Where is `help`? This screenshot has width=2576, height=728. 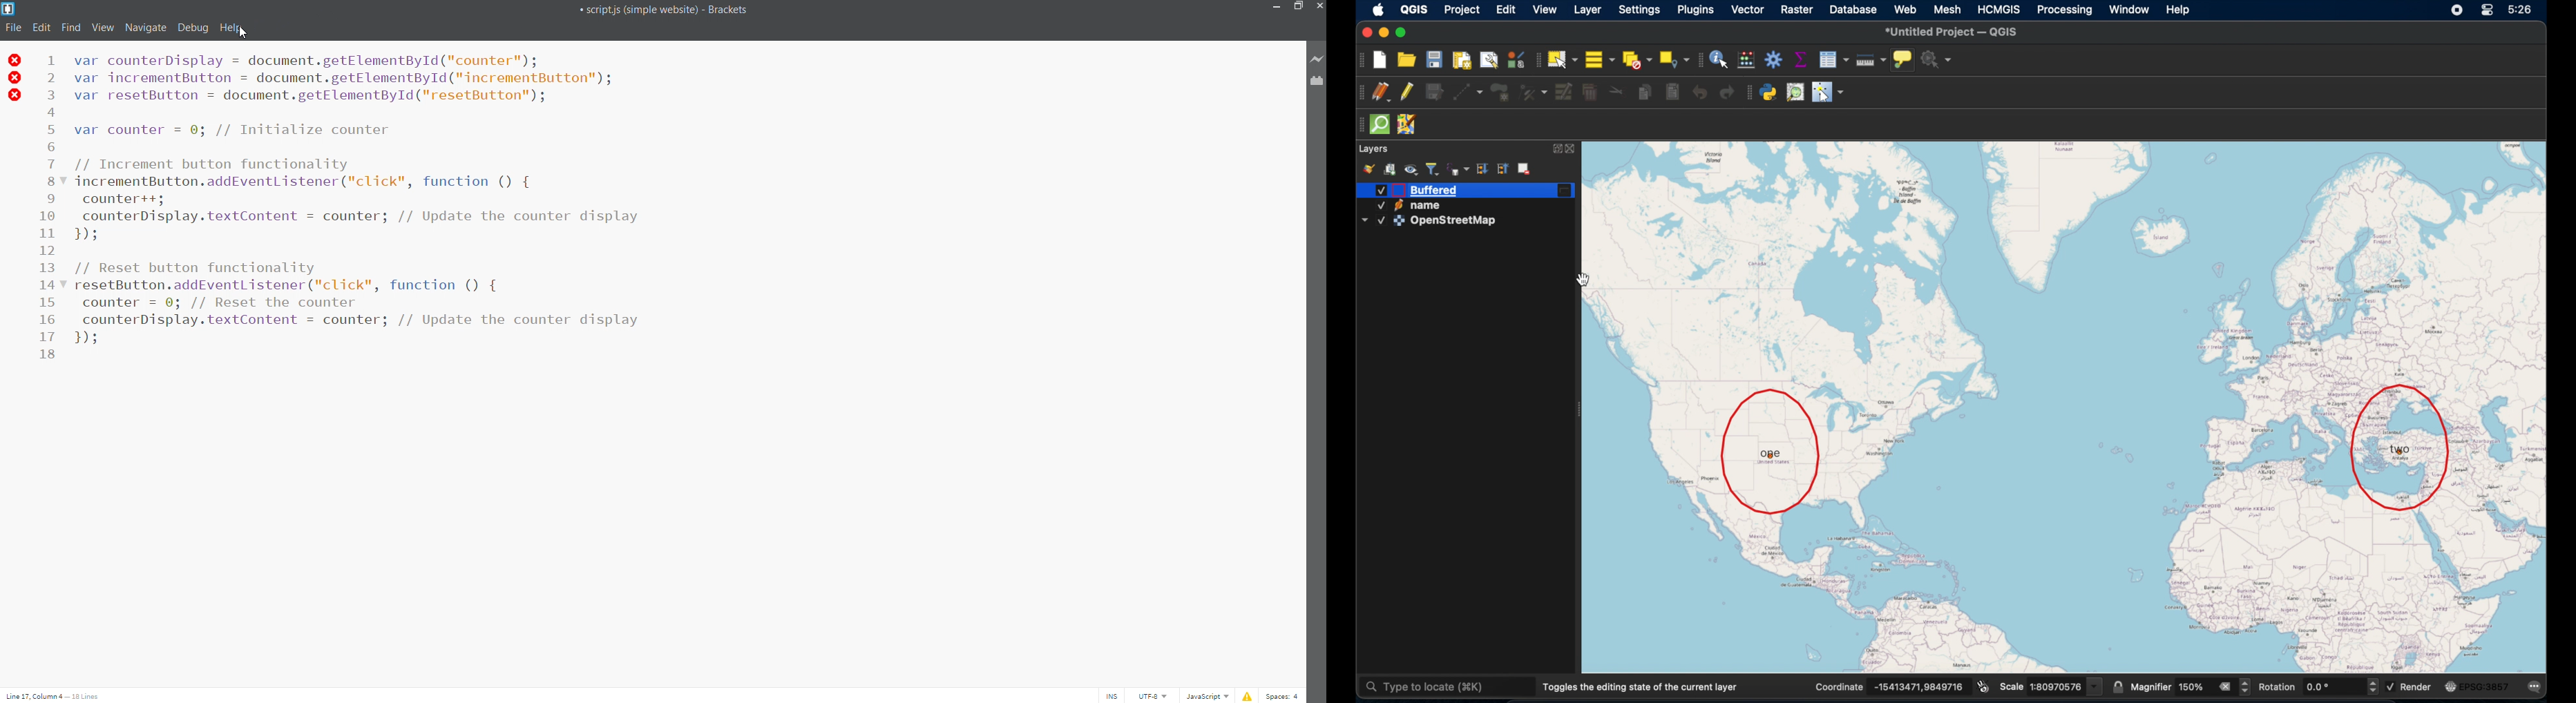
help is located at coordinates (230, 28).